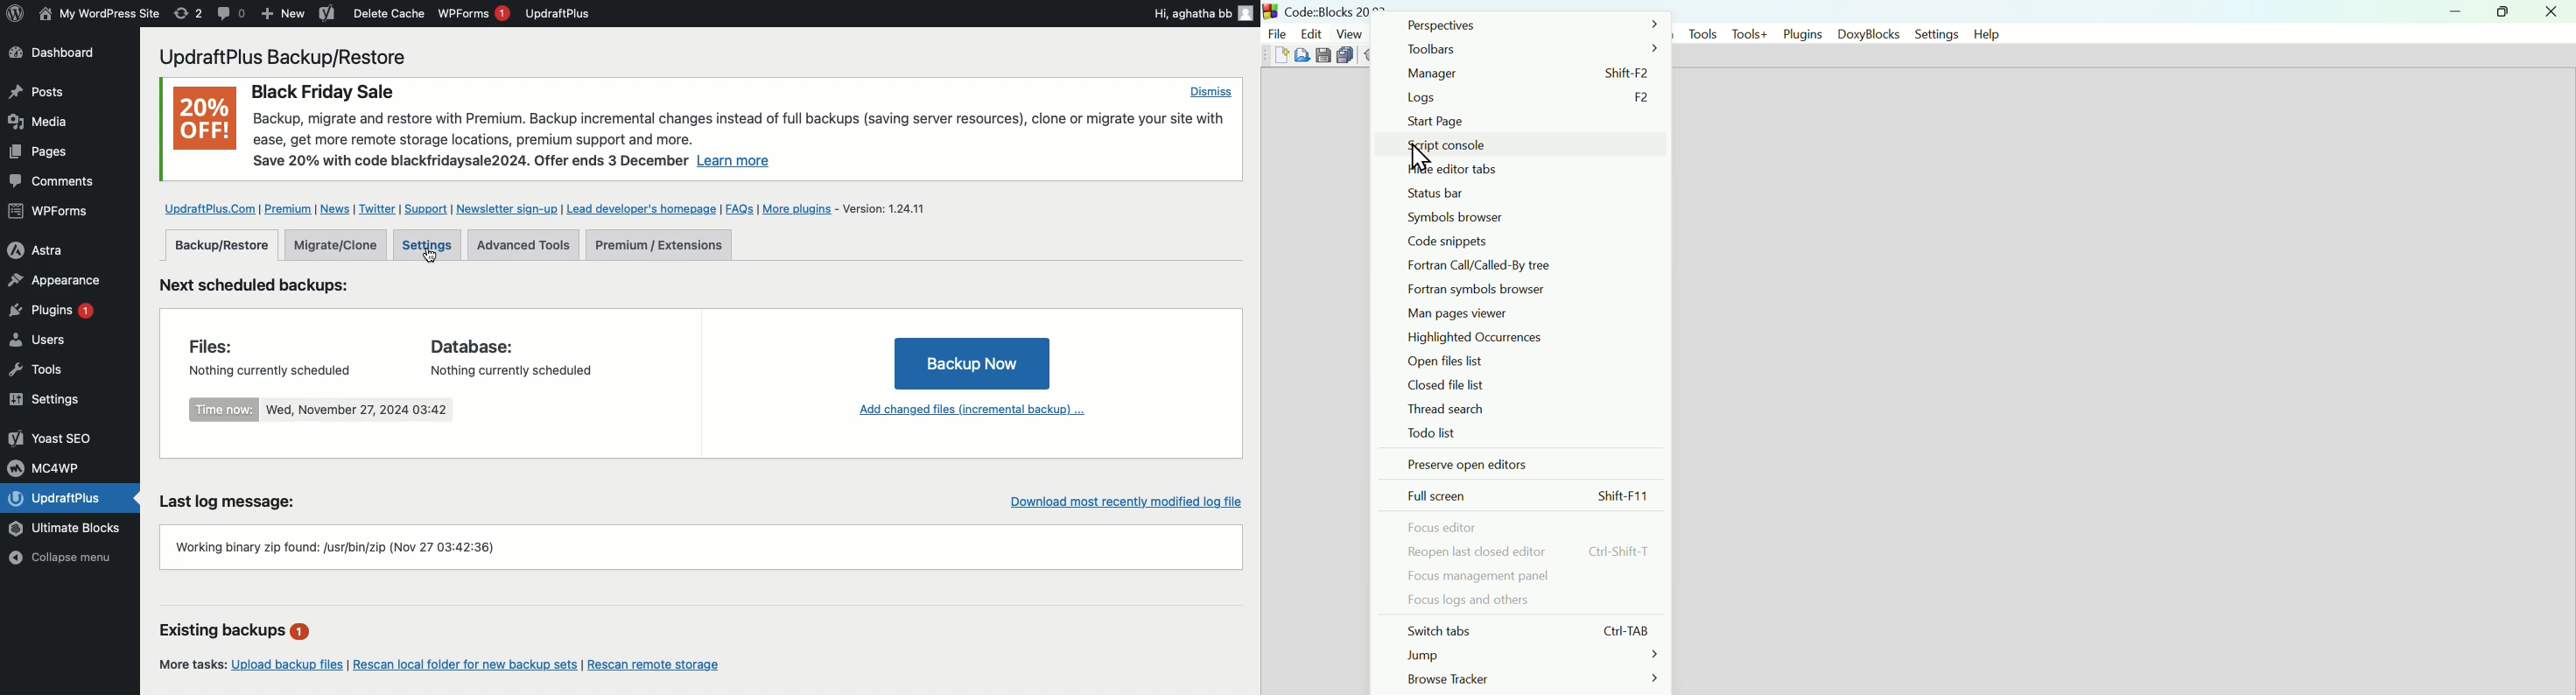  What do you see at coordinates (1524, 338) in the screenshot?
I see `Highlighted occurrences` at bounding box center [1524, 338].